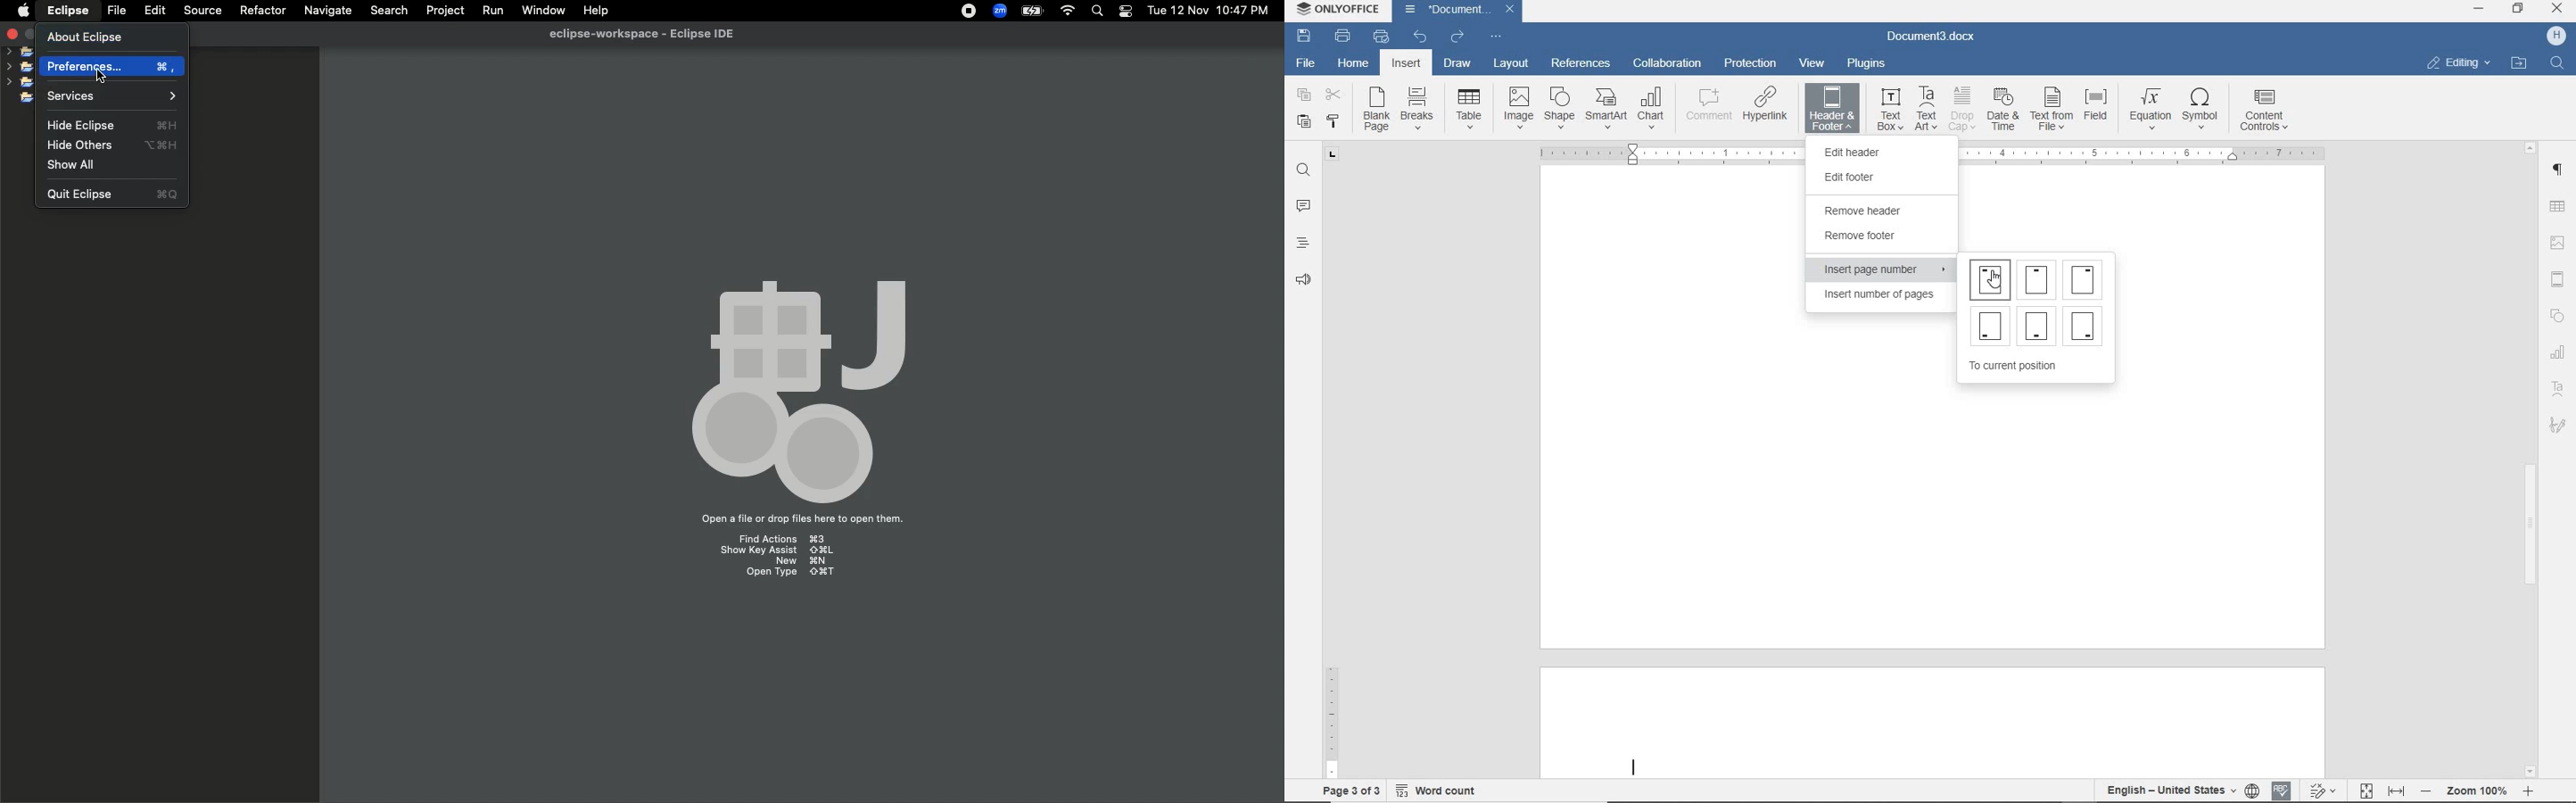 The image size is (2576, 812). What do you see at coordinates (2559, 170) in the screenshot?
I see `PARAGRAPH SETTINGS` at bounding box center [2559, 170].